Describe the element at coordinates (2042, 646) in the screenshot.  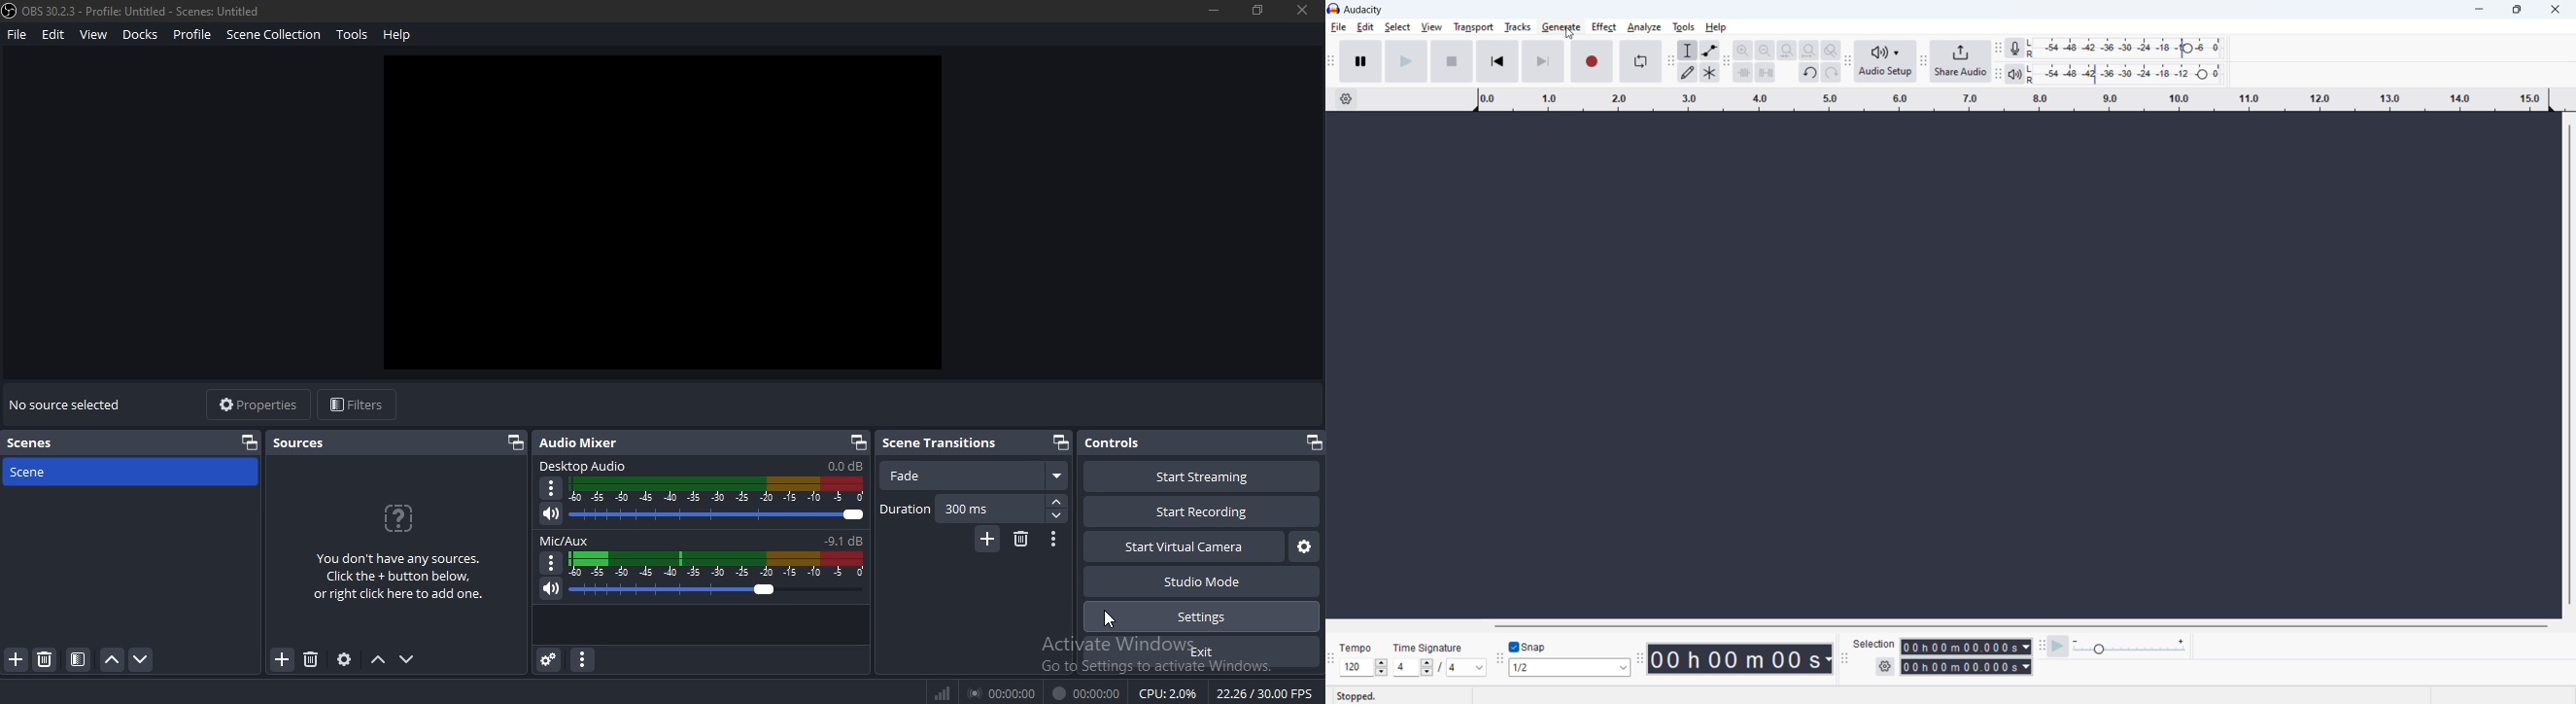
I see `play at speed toolbar` at that location.